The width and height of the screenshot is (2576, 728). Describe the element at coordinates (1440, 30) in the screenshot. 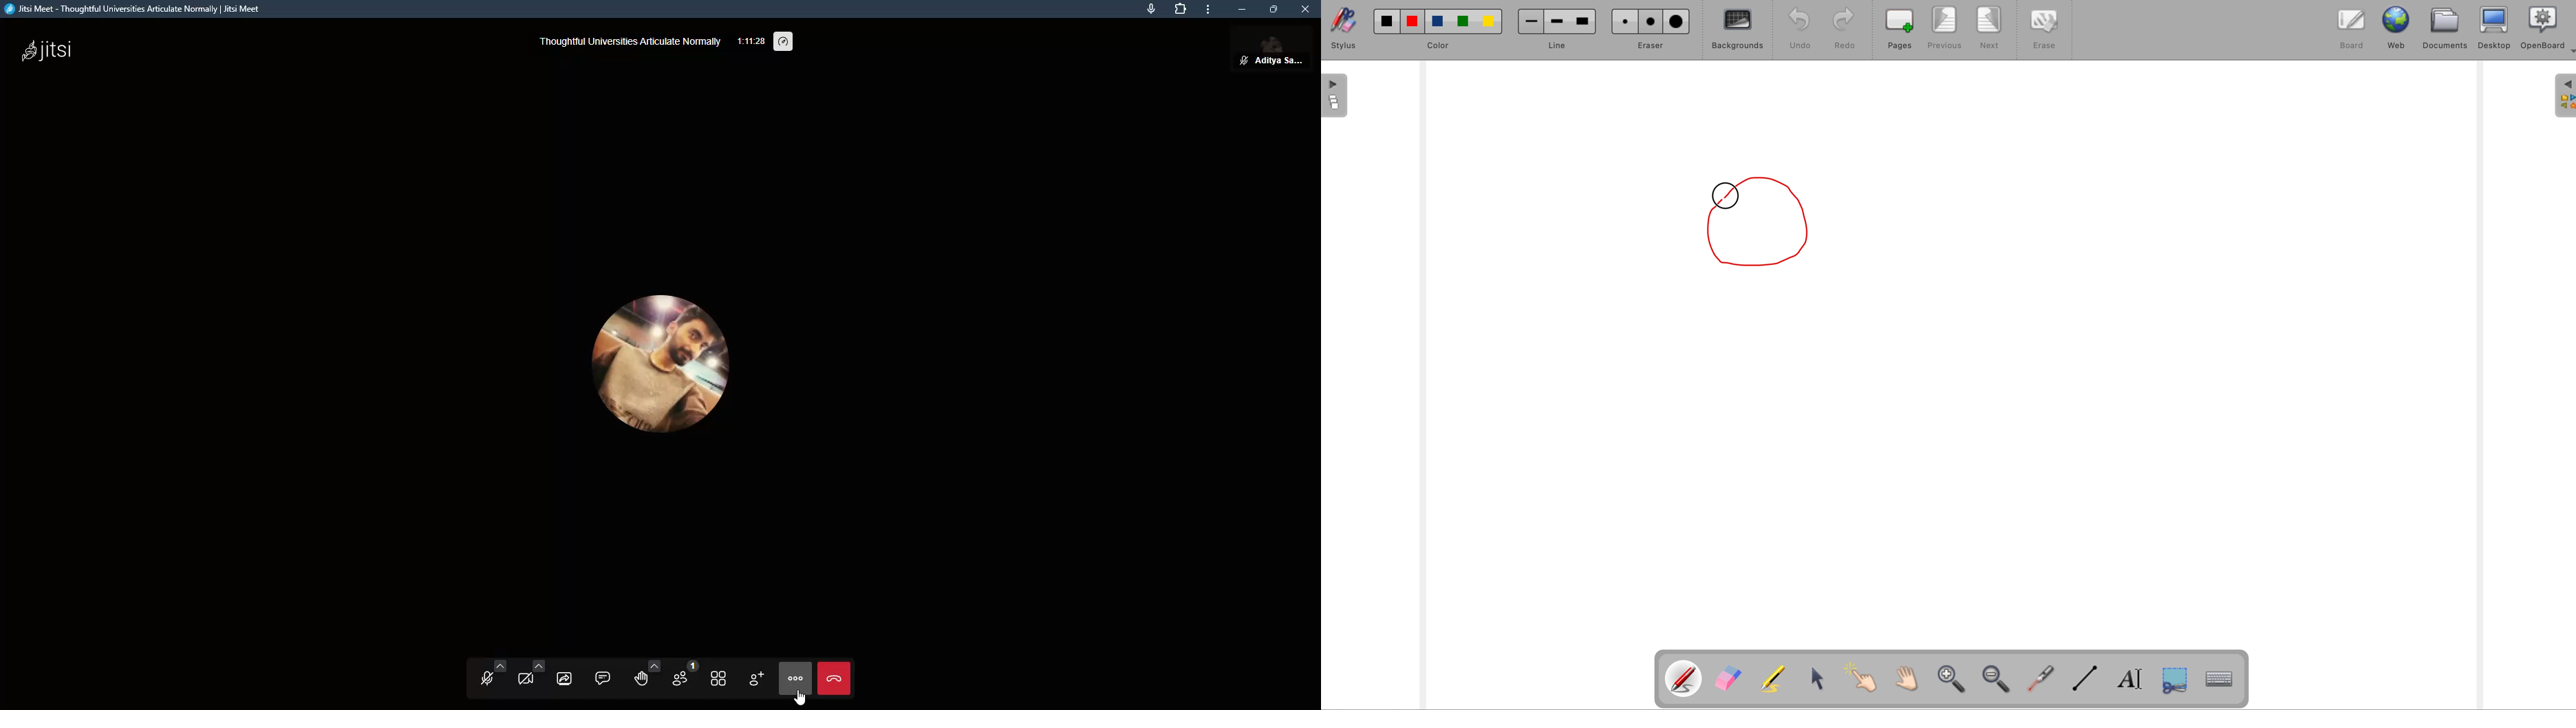

I see `color` at that location.